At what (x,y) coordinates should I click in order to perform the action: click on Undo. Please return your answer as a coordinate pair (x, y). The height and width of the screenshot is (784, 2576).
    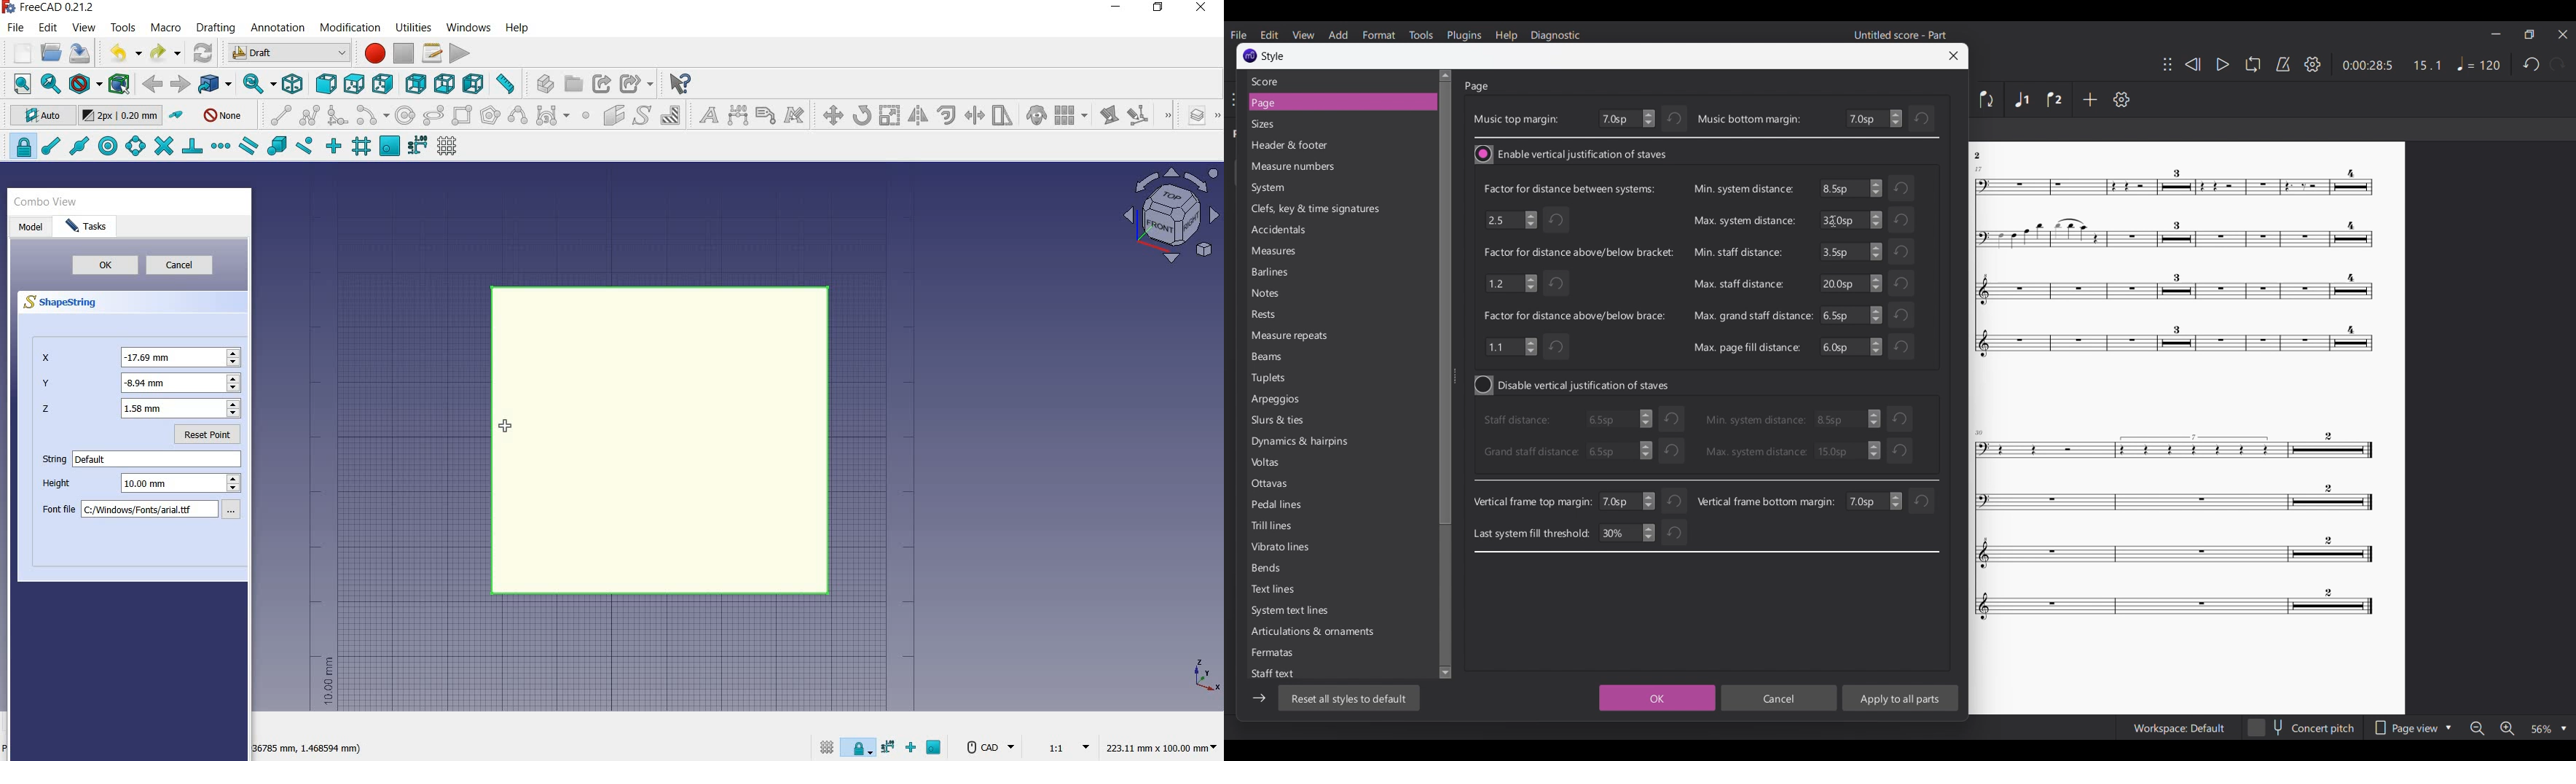
    Looking at the image, I should click on (1903, 283).